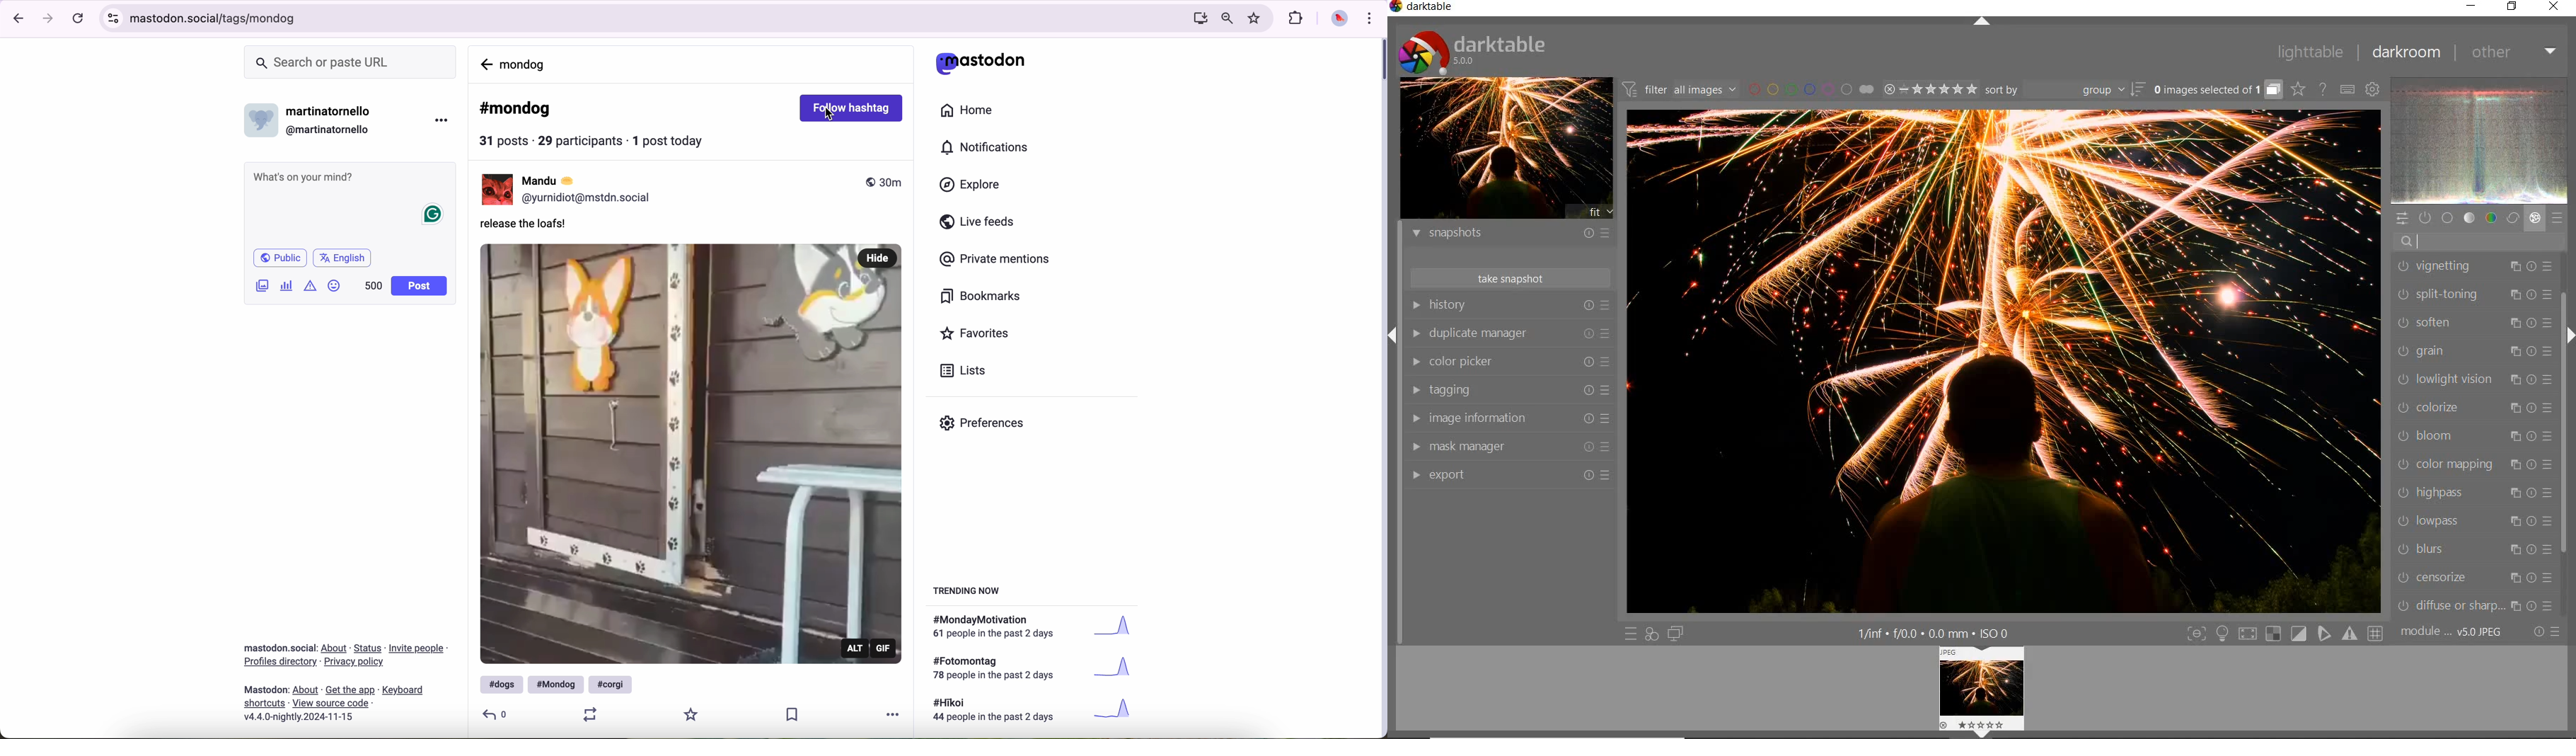 This screenshot has height=756, width=2576. I want to click on post a message, so click(351, 179).